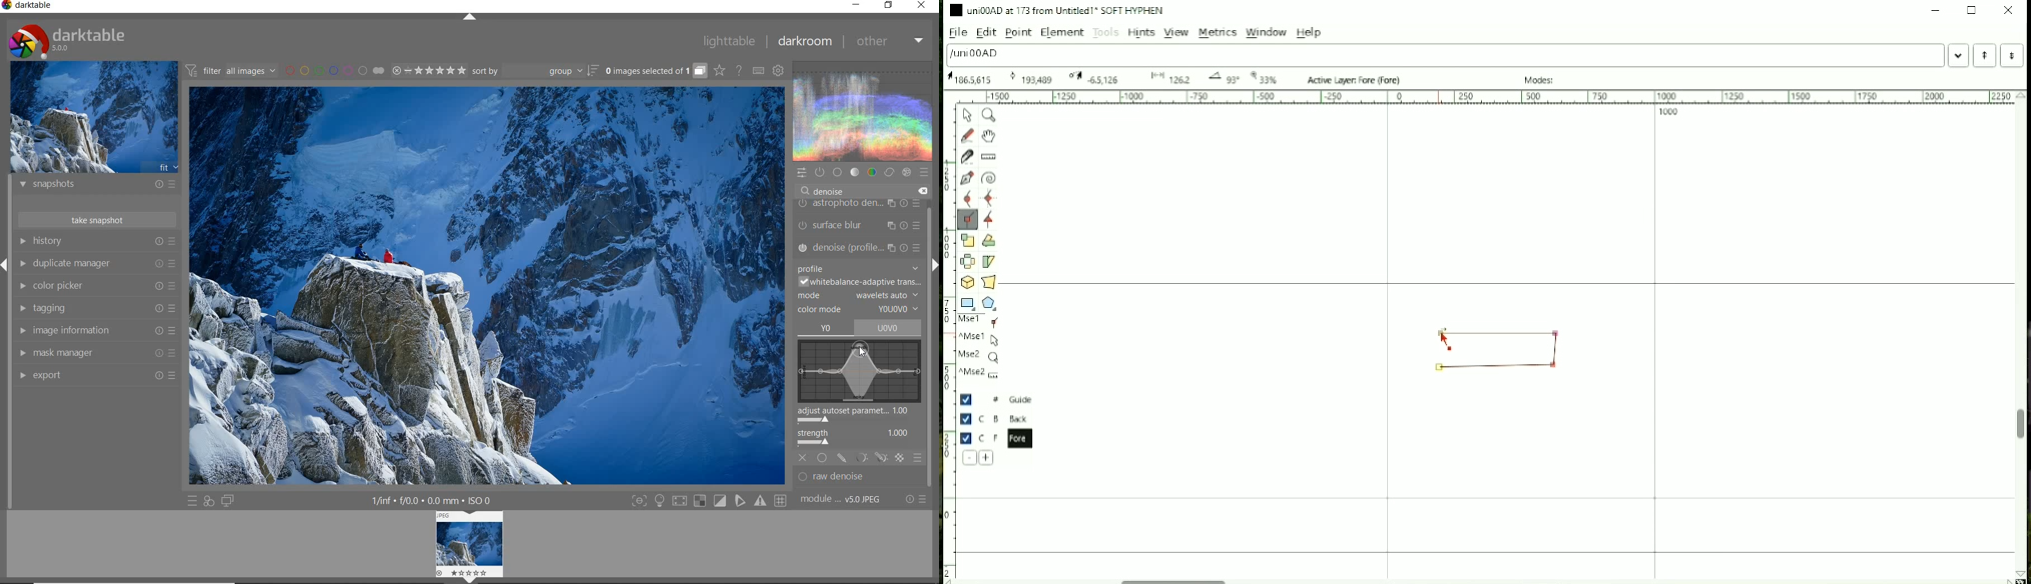  Describe the element at coordinates (228, 501) in the screenshot. I see `display a second darkroom image window` at that location.